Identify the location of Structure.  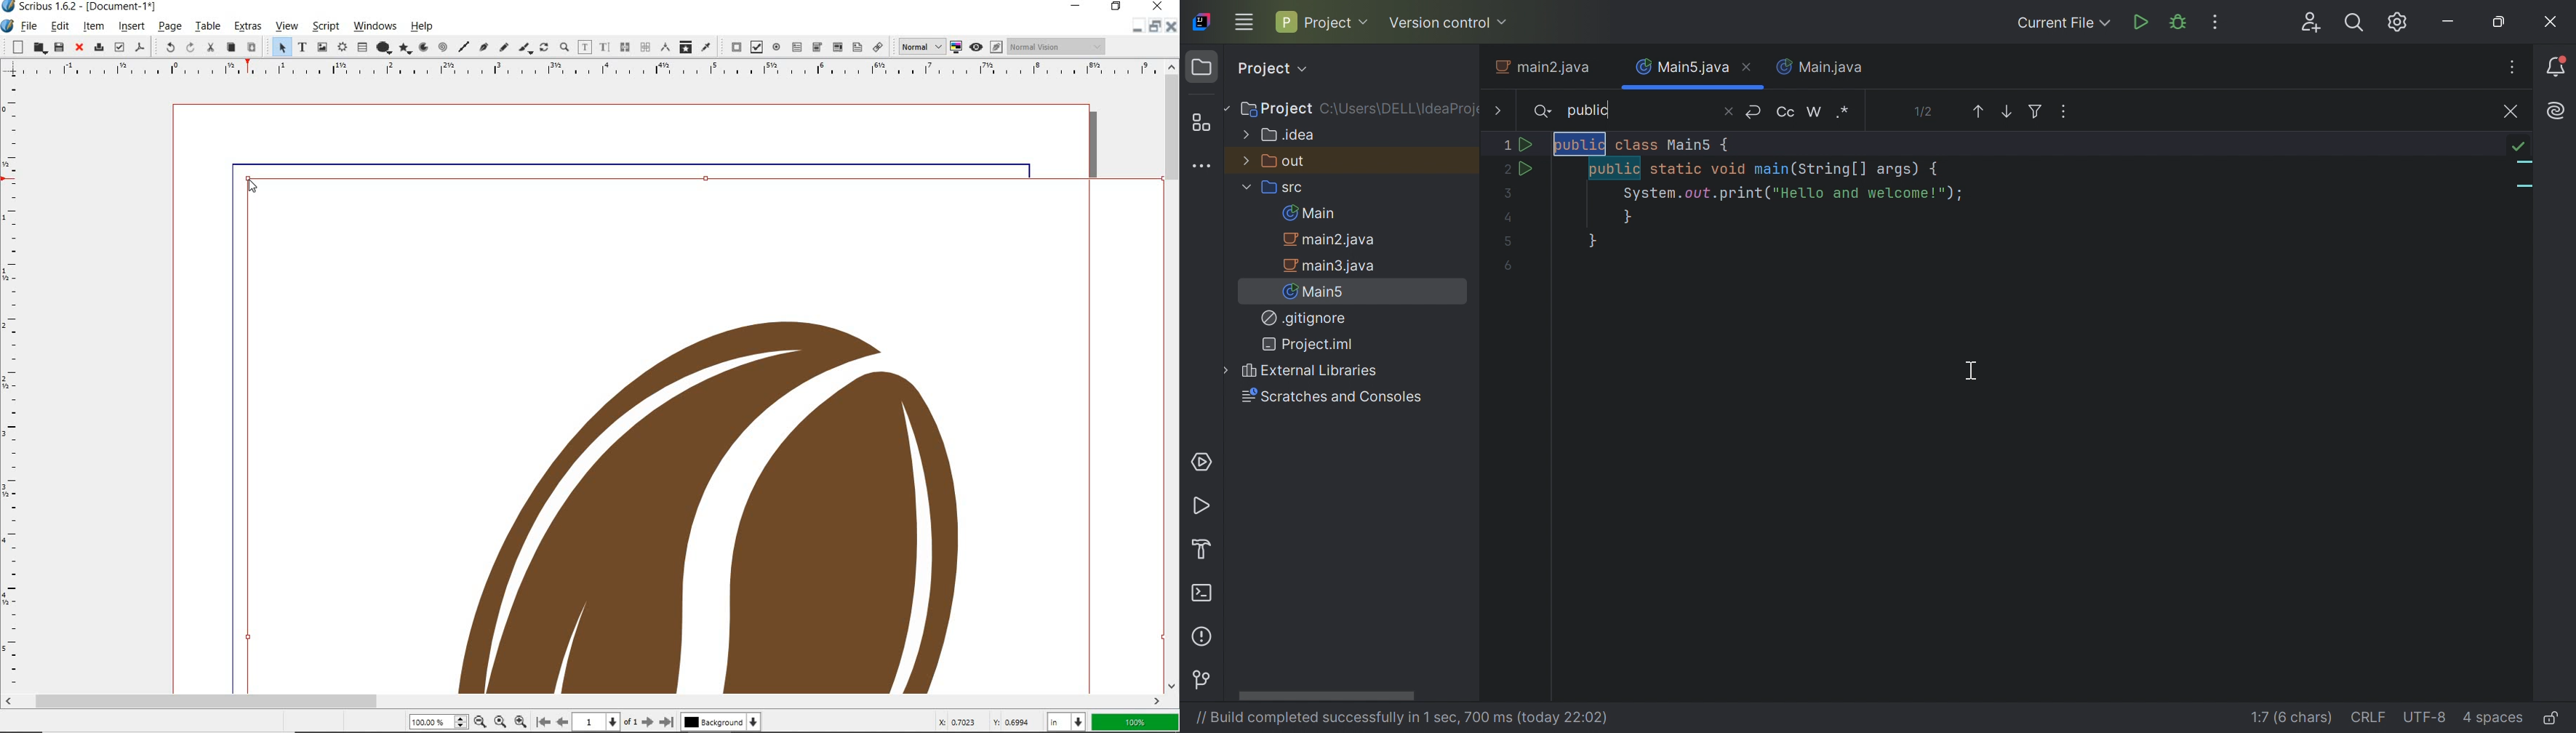
(1204, 124).